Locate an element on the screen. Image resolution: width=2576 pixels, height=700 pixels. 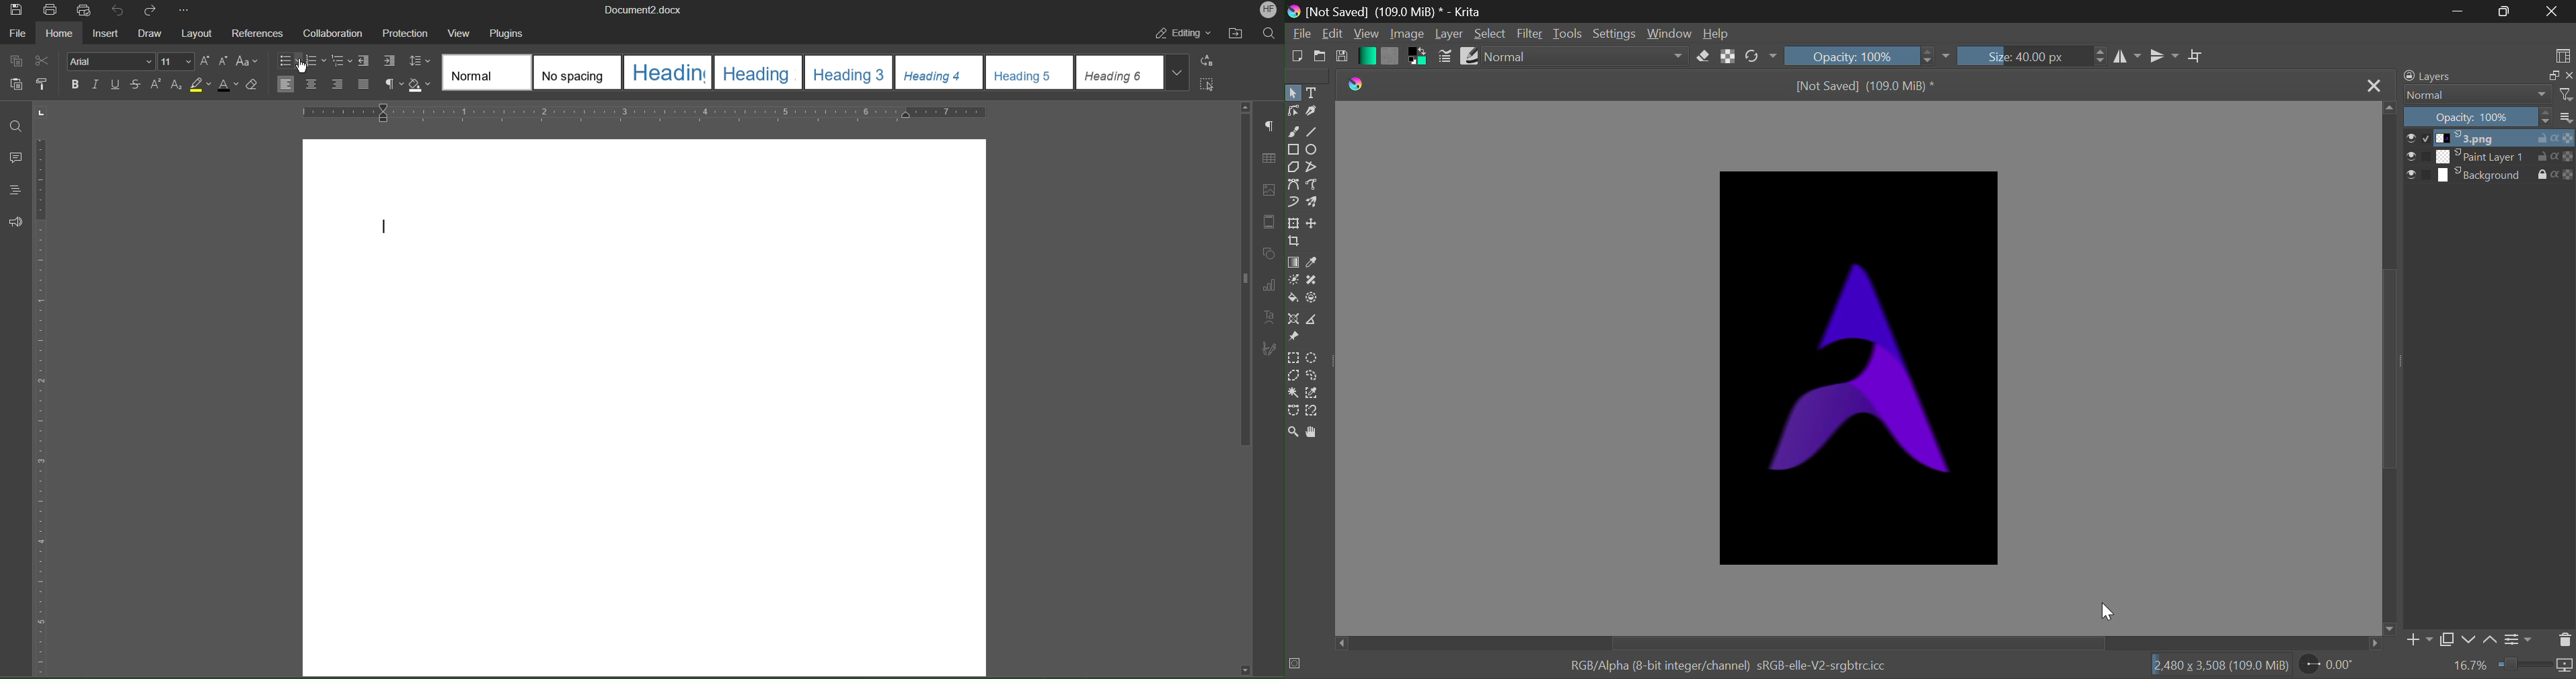
dropdown is located at coordinates (1949, 56).